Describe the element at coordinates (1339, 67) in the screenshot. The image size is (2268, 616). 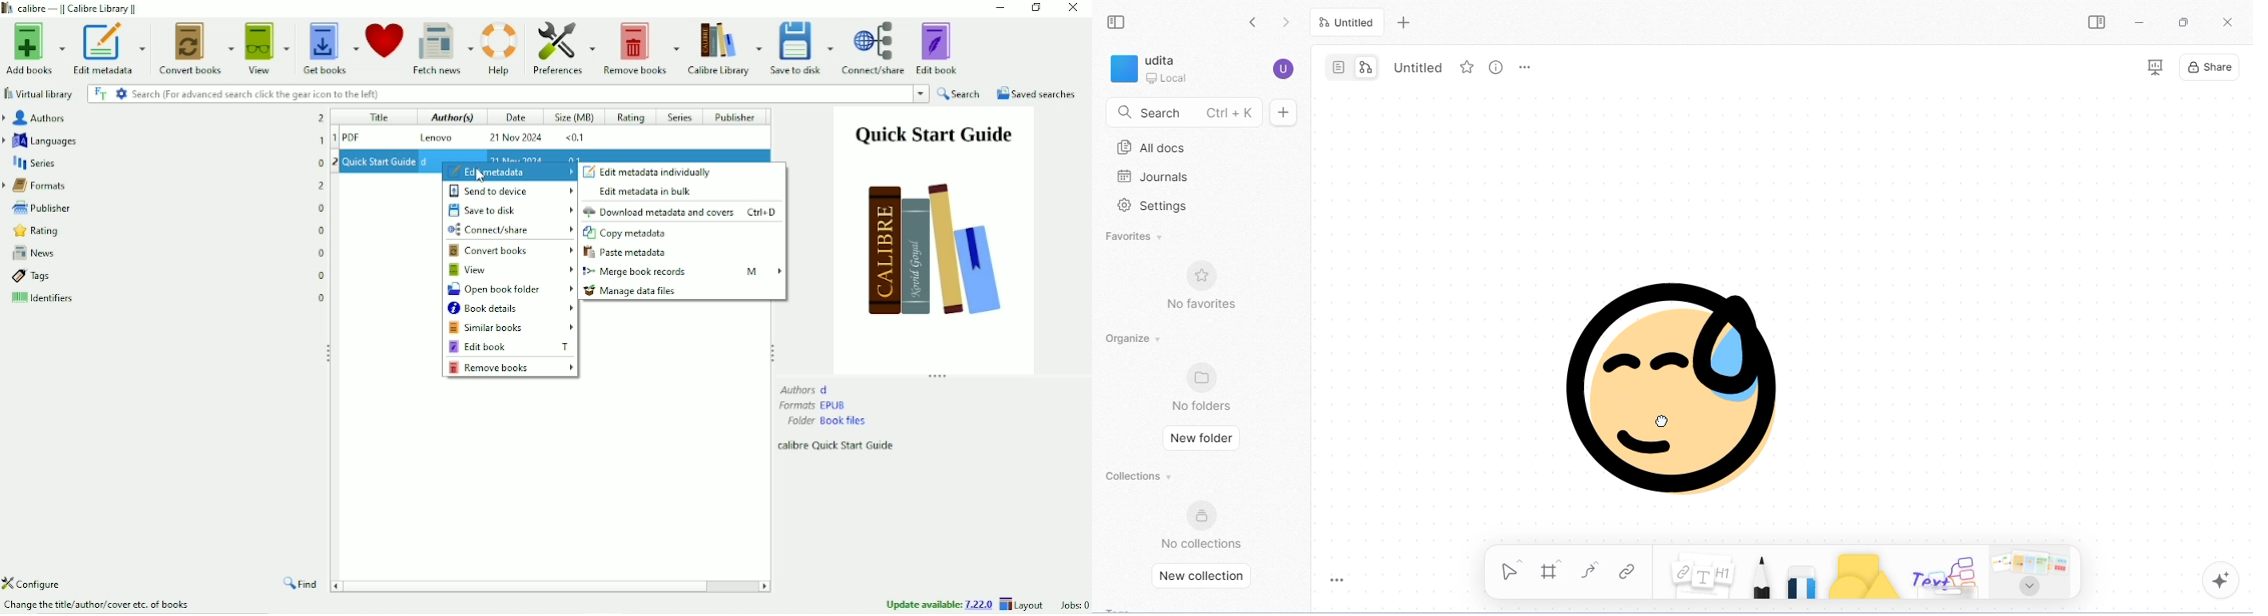
I see `page mode` at that location.